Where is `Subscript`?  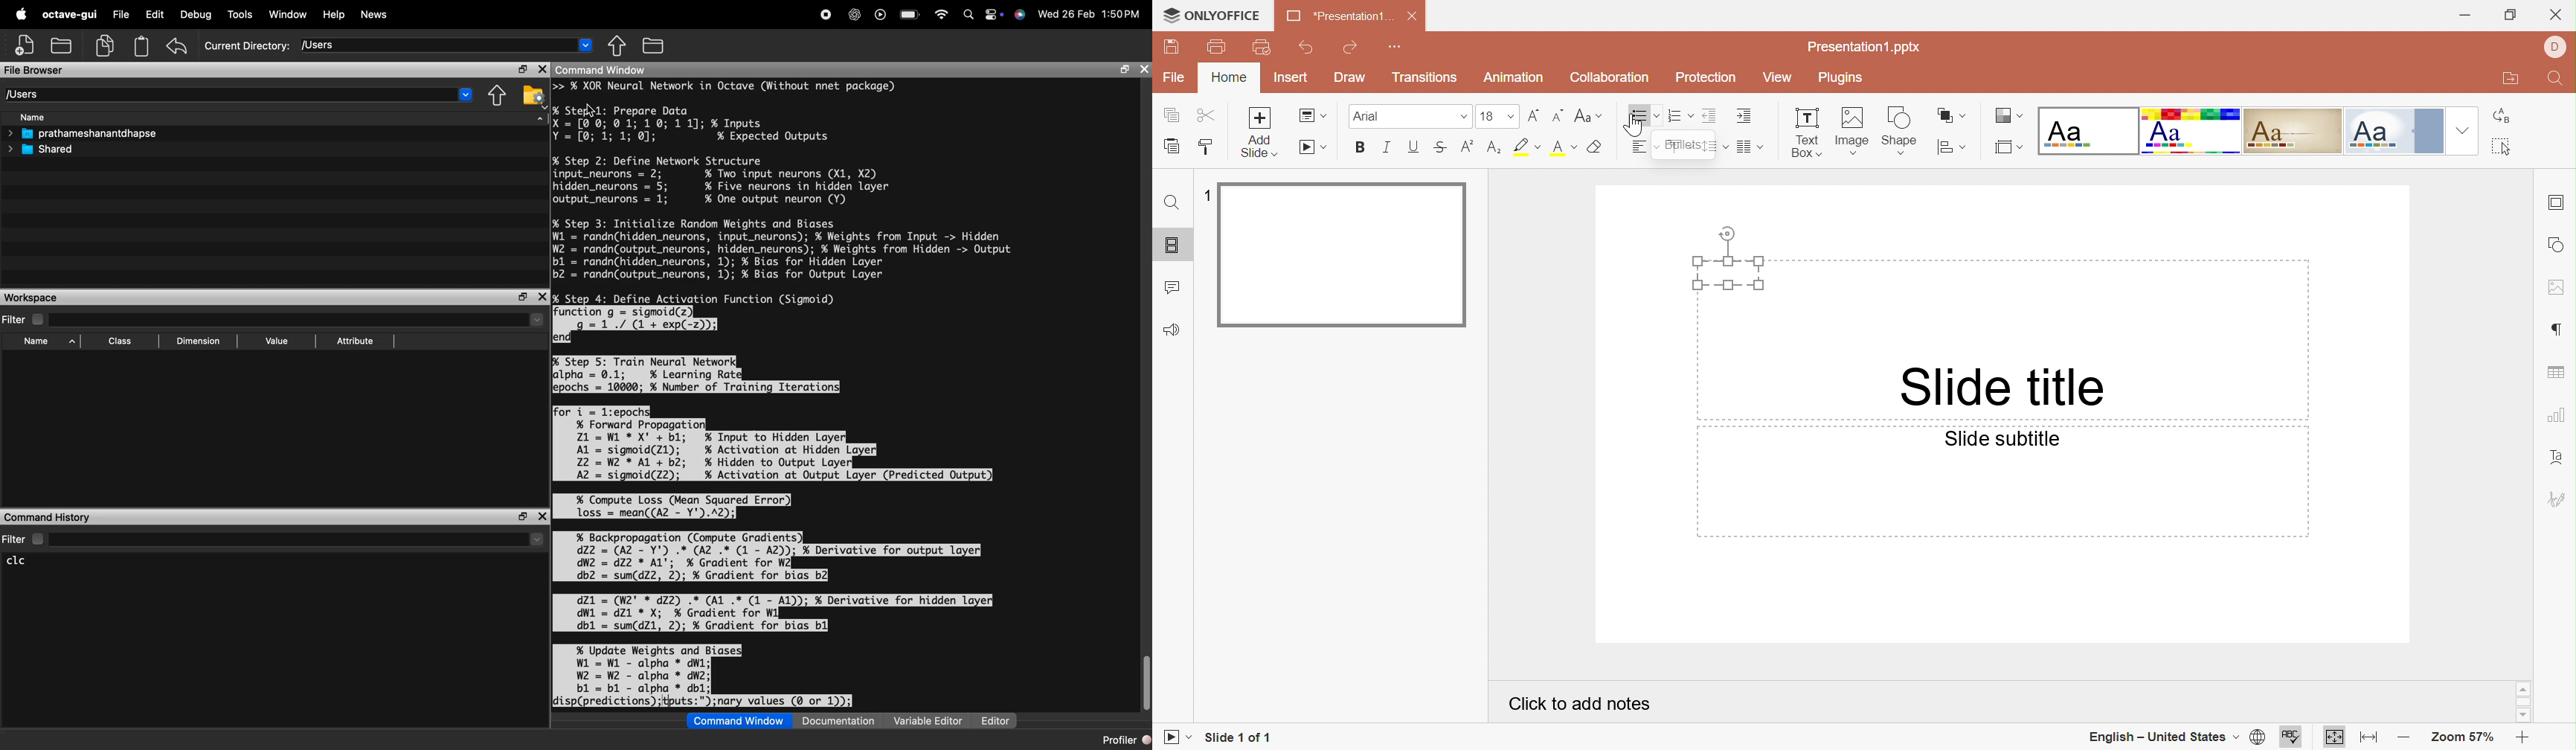
Subscript is located at coordinates (1468, 148).